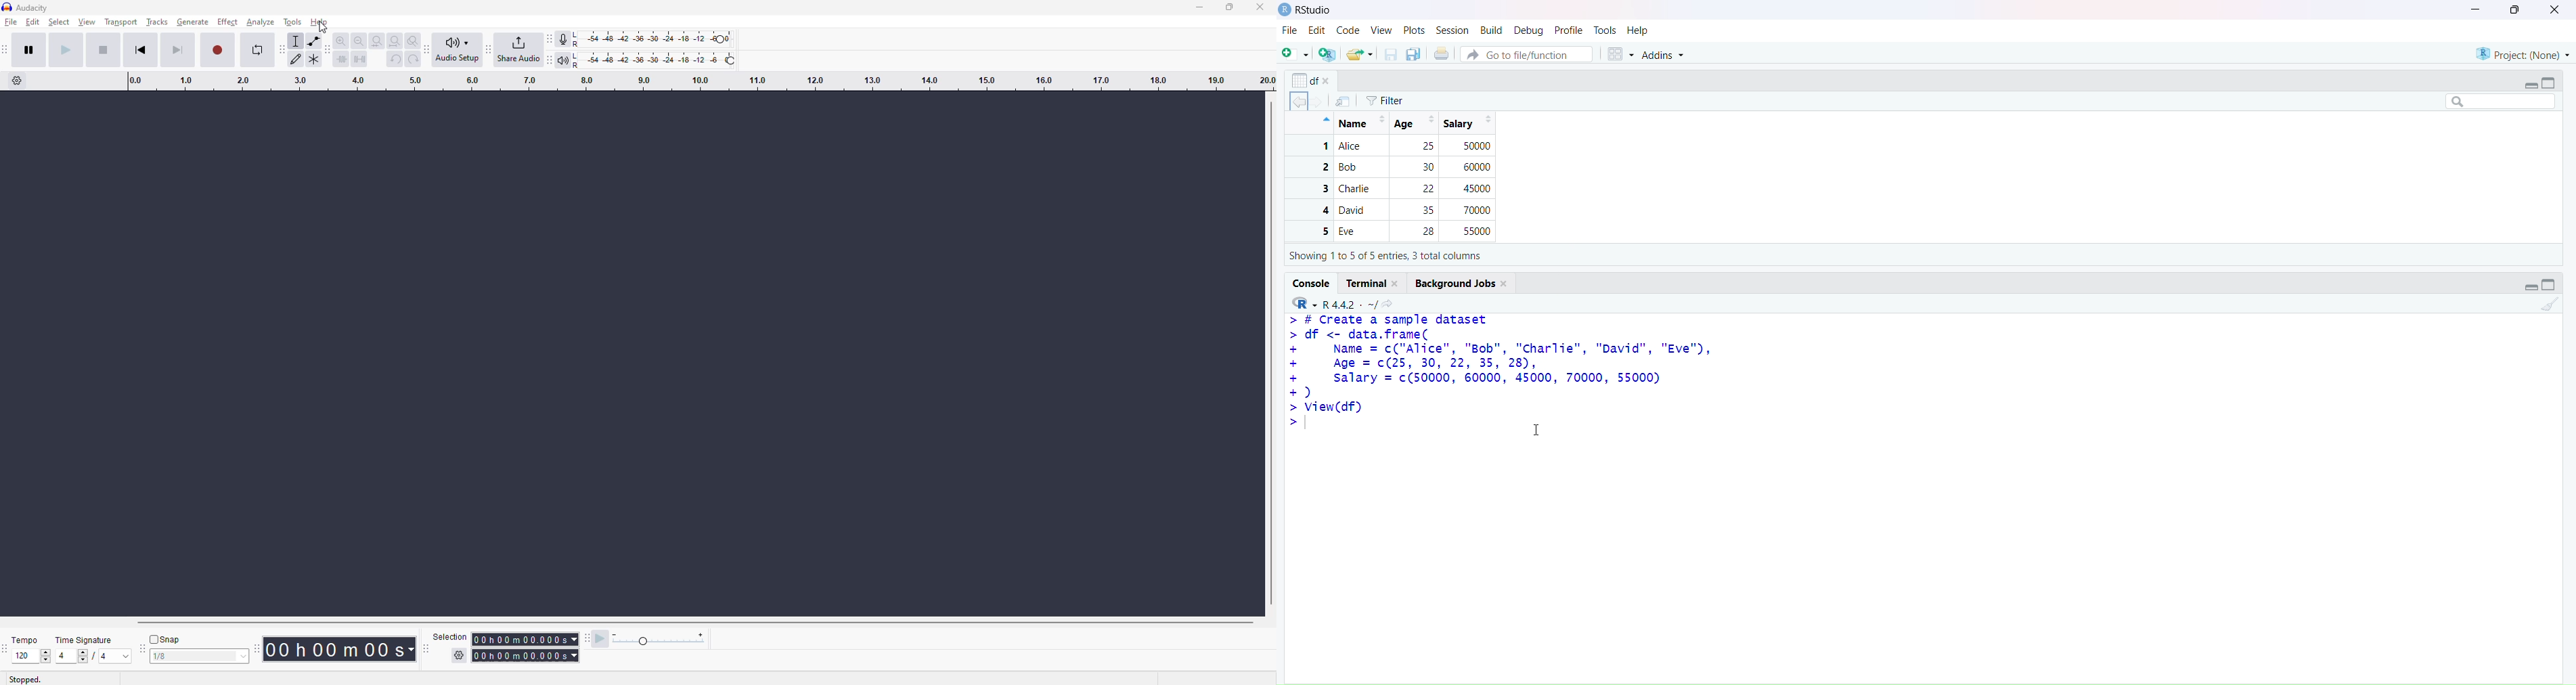 The height and width of the screenshot is (700, 2576). I want to click on enable looping, so click(256, 51).